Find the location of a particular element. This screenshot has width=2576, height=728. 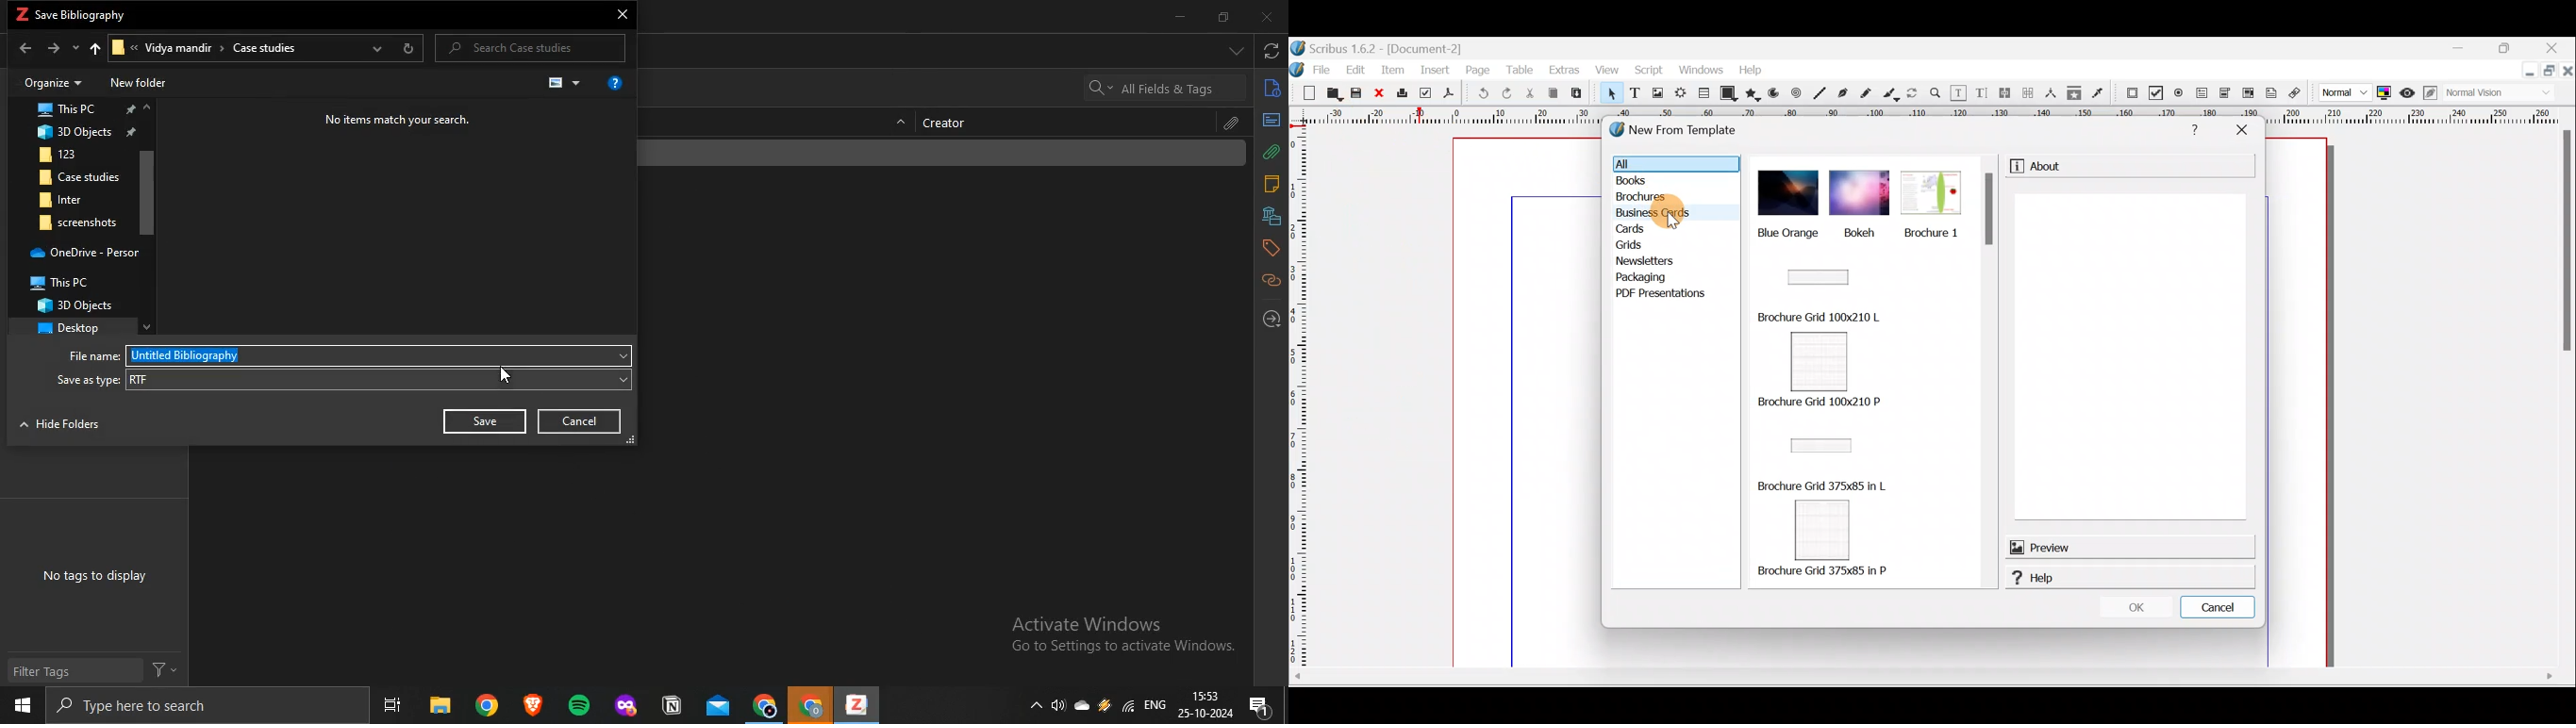

Brochure 1 is located at coordinates (1935, 235).